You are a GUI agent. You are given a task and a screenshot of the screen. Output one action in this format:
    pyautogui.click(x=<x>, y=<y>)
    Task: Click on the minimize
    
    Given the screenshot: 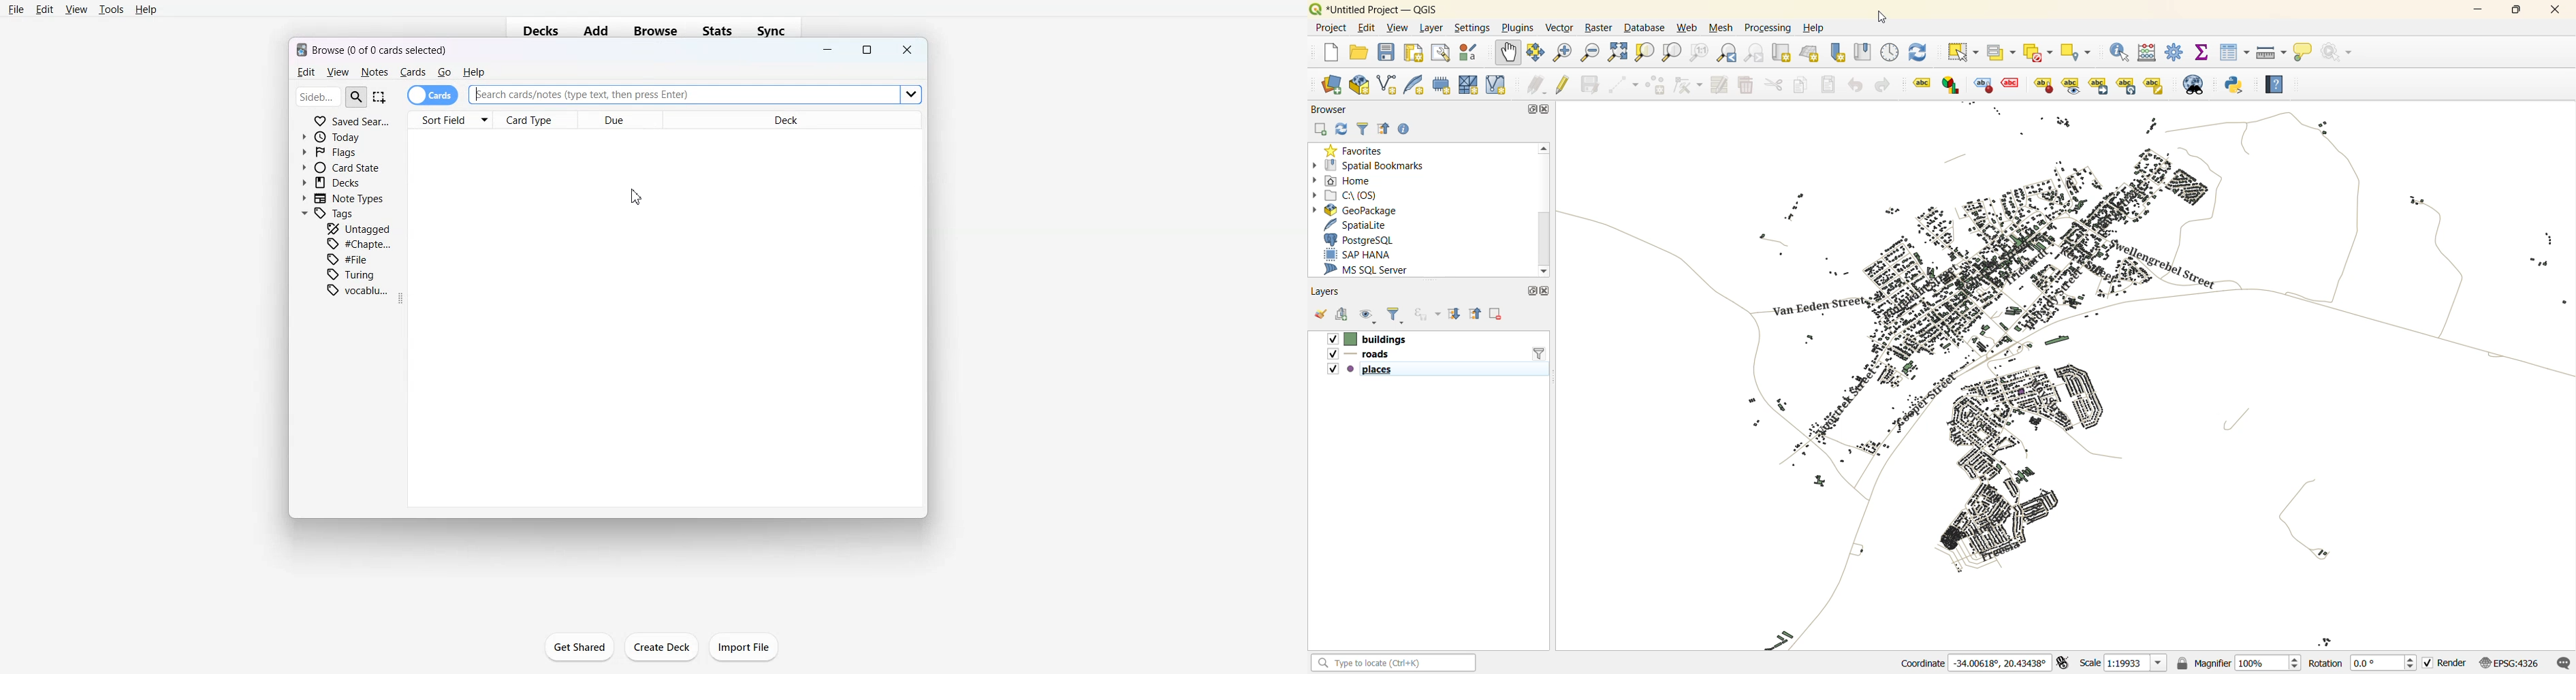 What is the action you would take?
    pyautogui.click(x=2476, y=11)
    